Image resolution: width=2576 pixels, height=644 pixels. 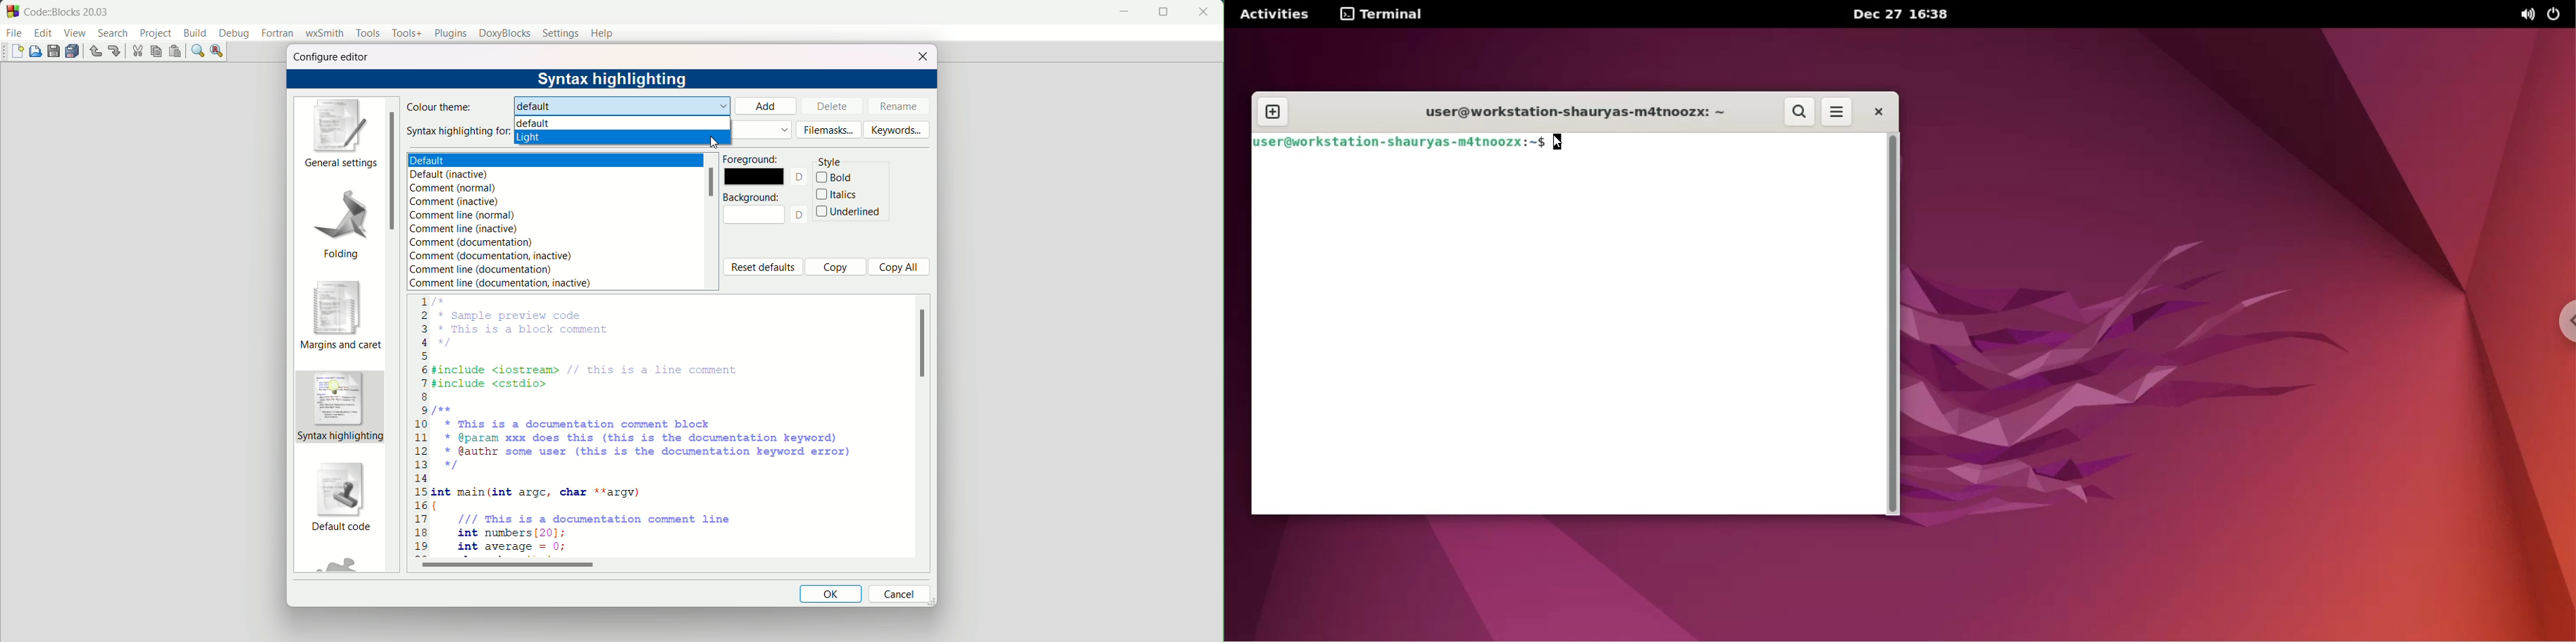 I want to click on light, so click(x=624, y=138).